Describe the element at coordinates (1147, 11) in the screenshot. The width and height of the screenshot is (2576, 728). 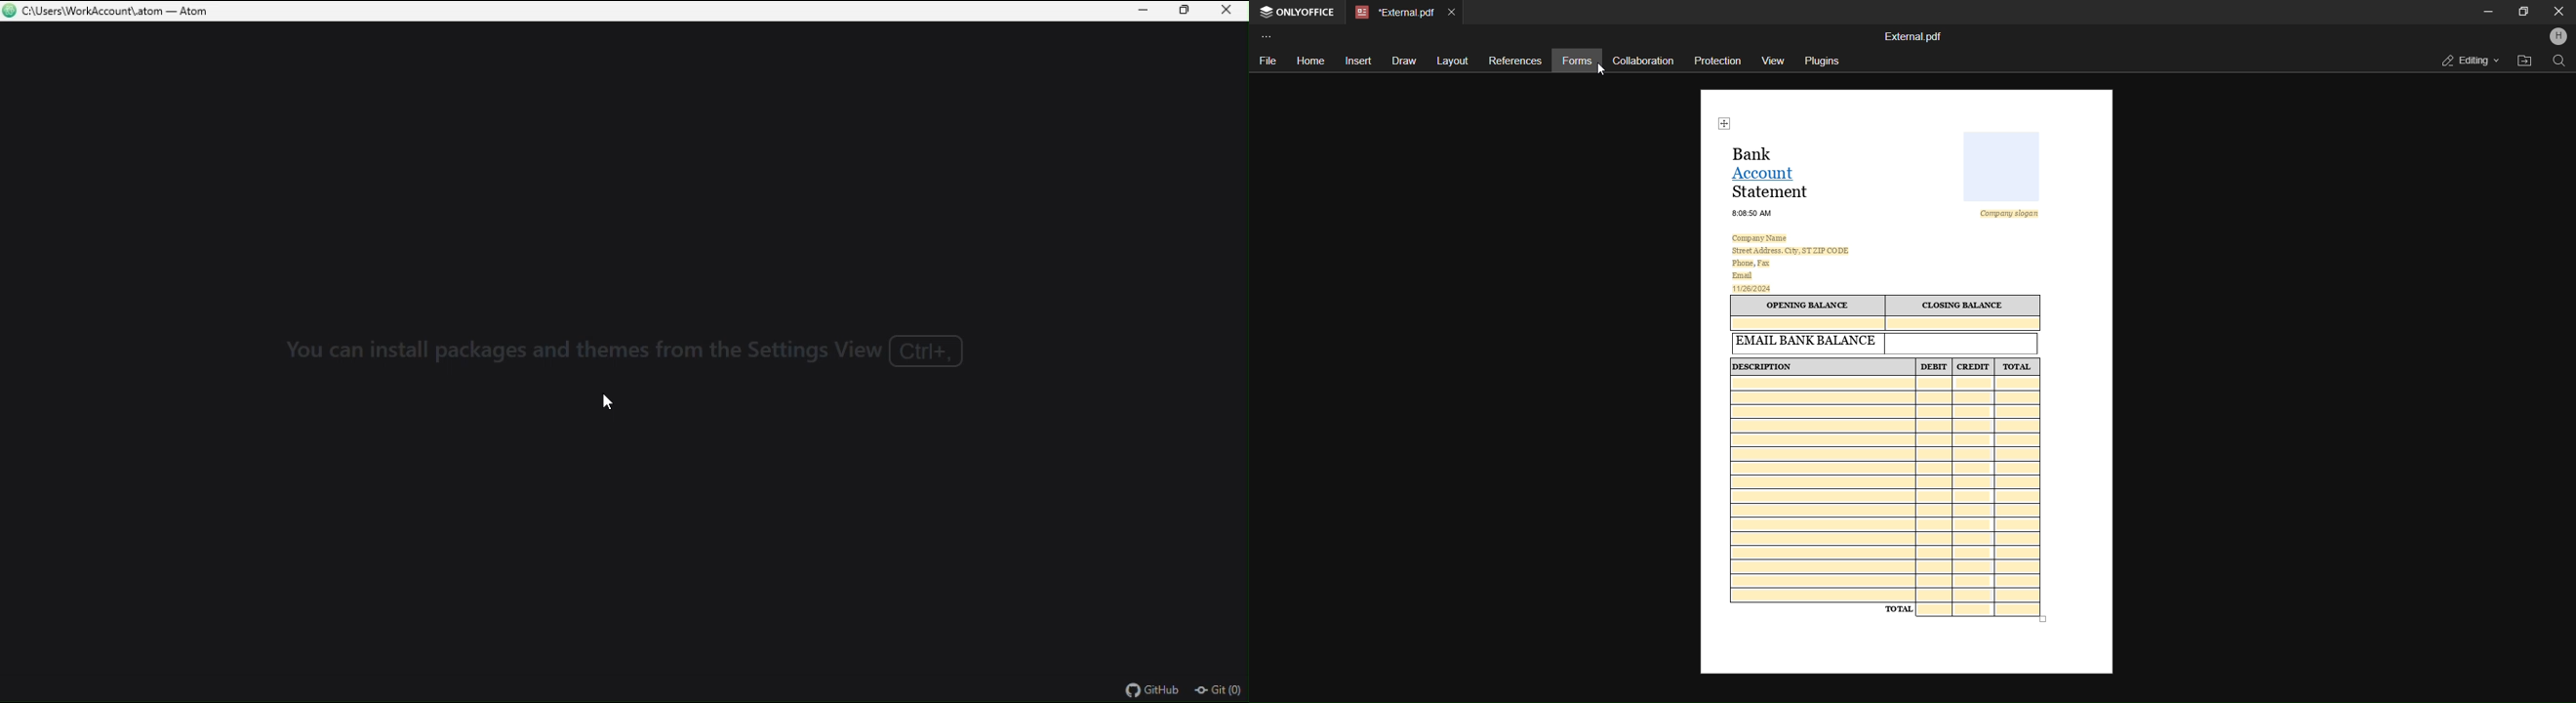
I see `minimize` at that location.